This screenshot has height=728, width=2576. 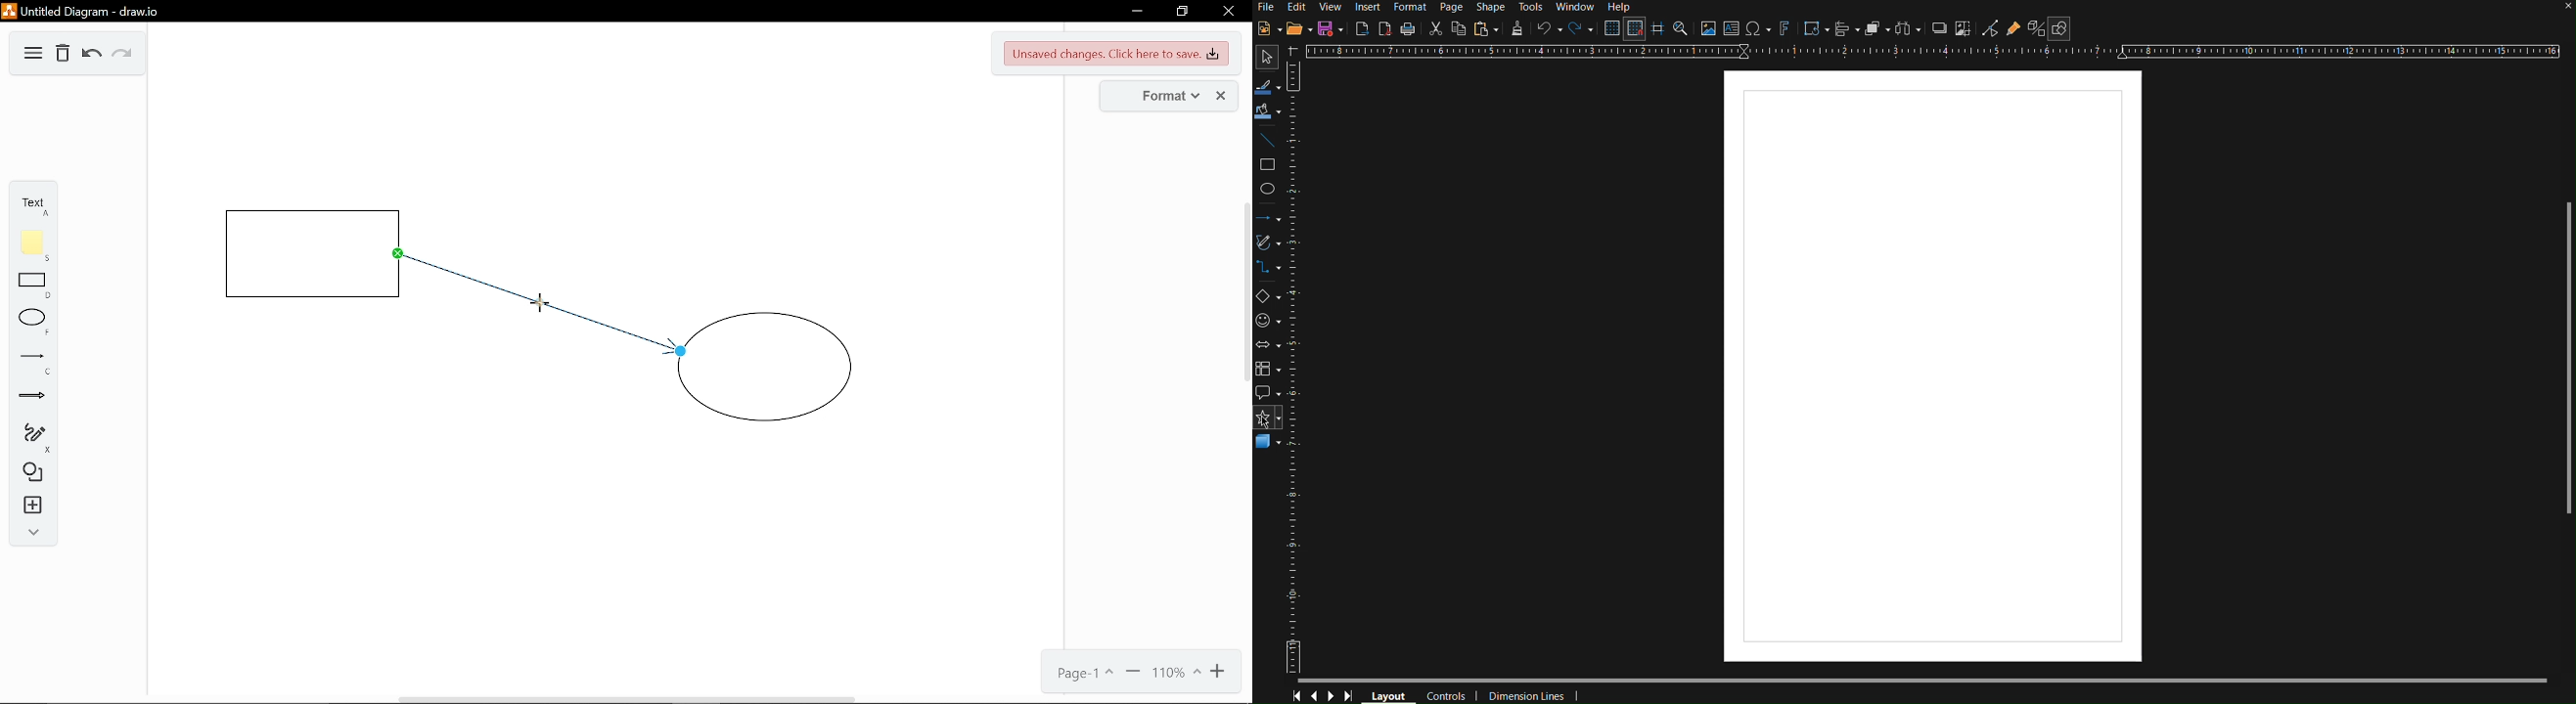 What do you see at coordinates (80, 10) in the screenshot?
I see `Untitled Diagram - draw.io` at bounding box center [80, 10].